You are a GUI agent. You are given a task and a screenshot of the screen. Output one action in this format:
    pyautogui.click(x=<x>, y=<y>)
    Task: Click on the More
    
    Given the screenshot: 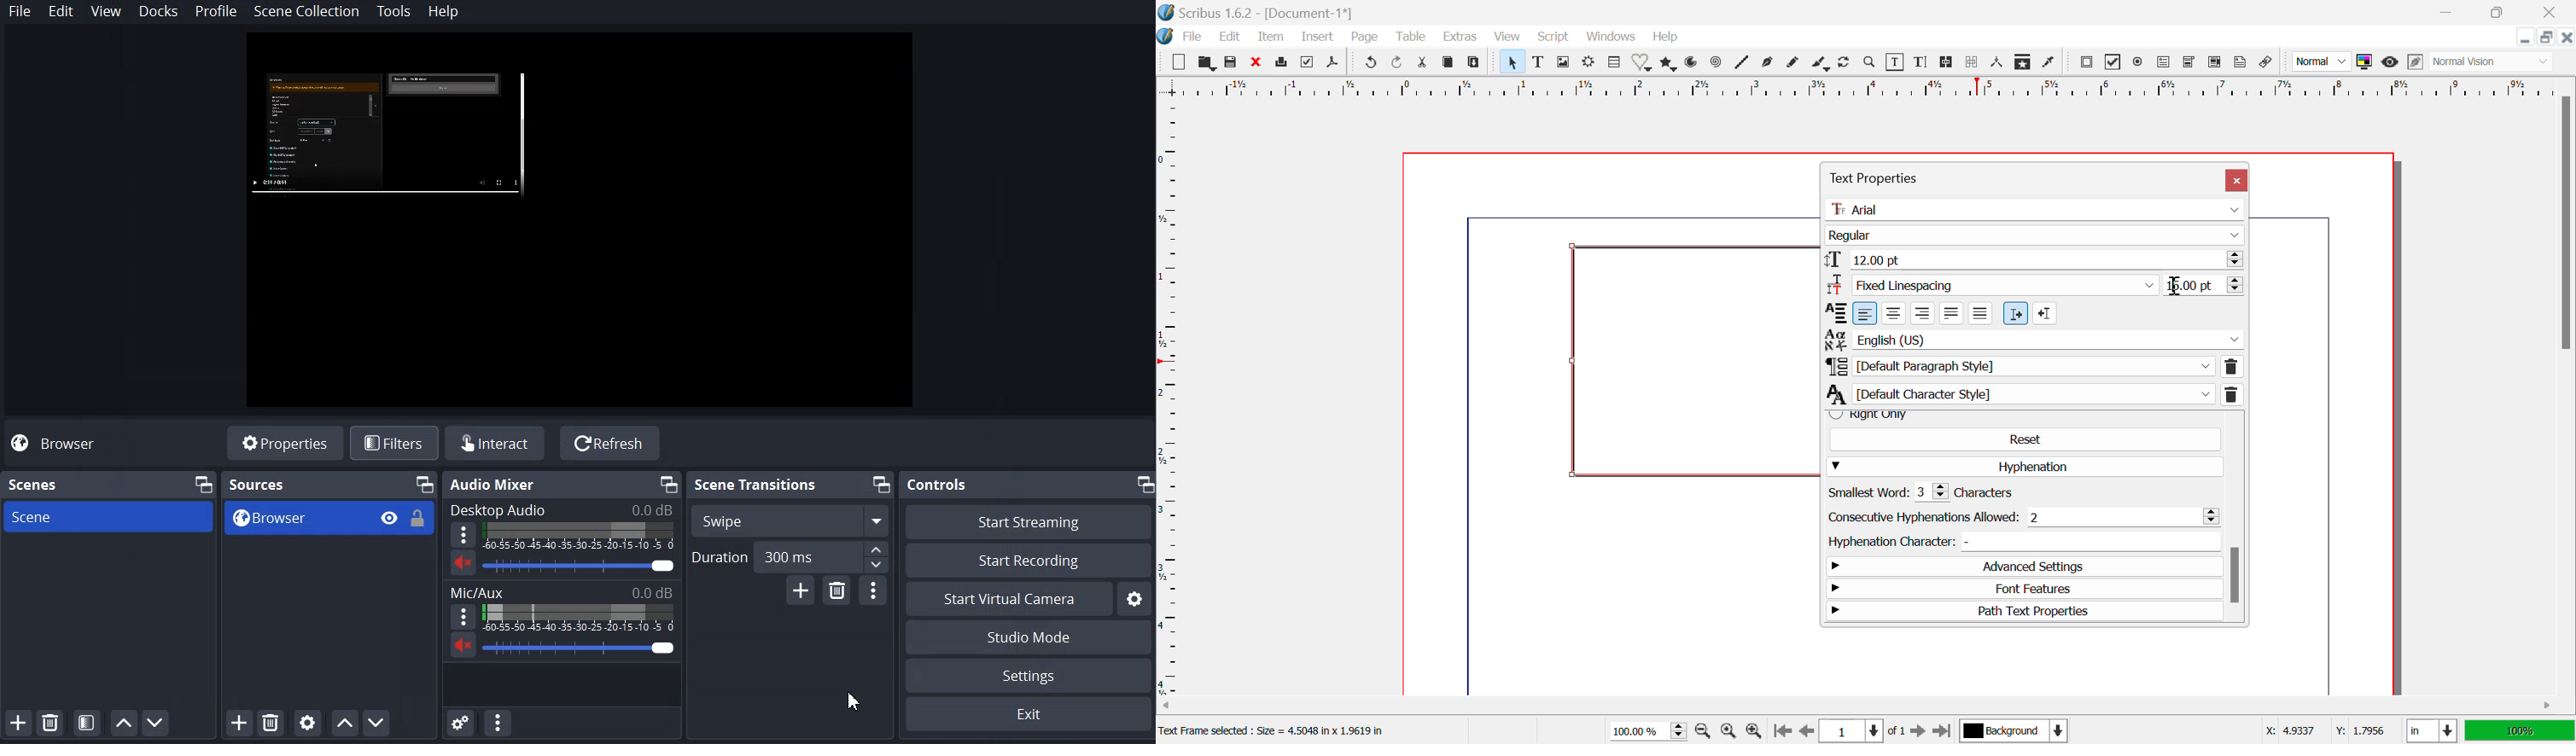 What is the action you would take?
    pyautogui.click(x=463, y=534)
    